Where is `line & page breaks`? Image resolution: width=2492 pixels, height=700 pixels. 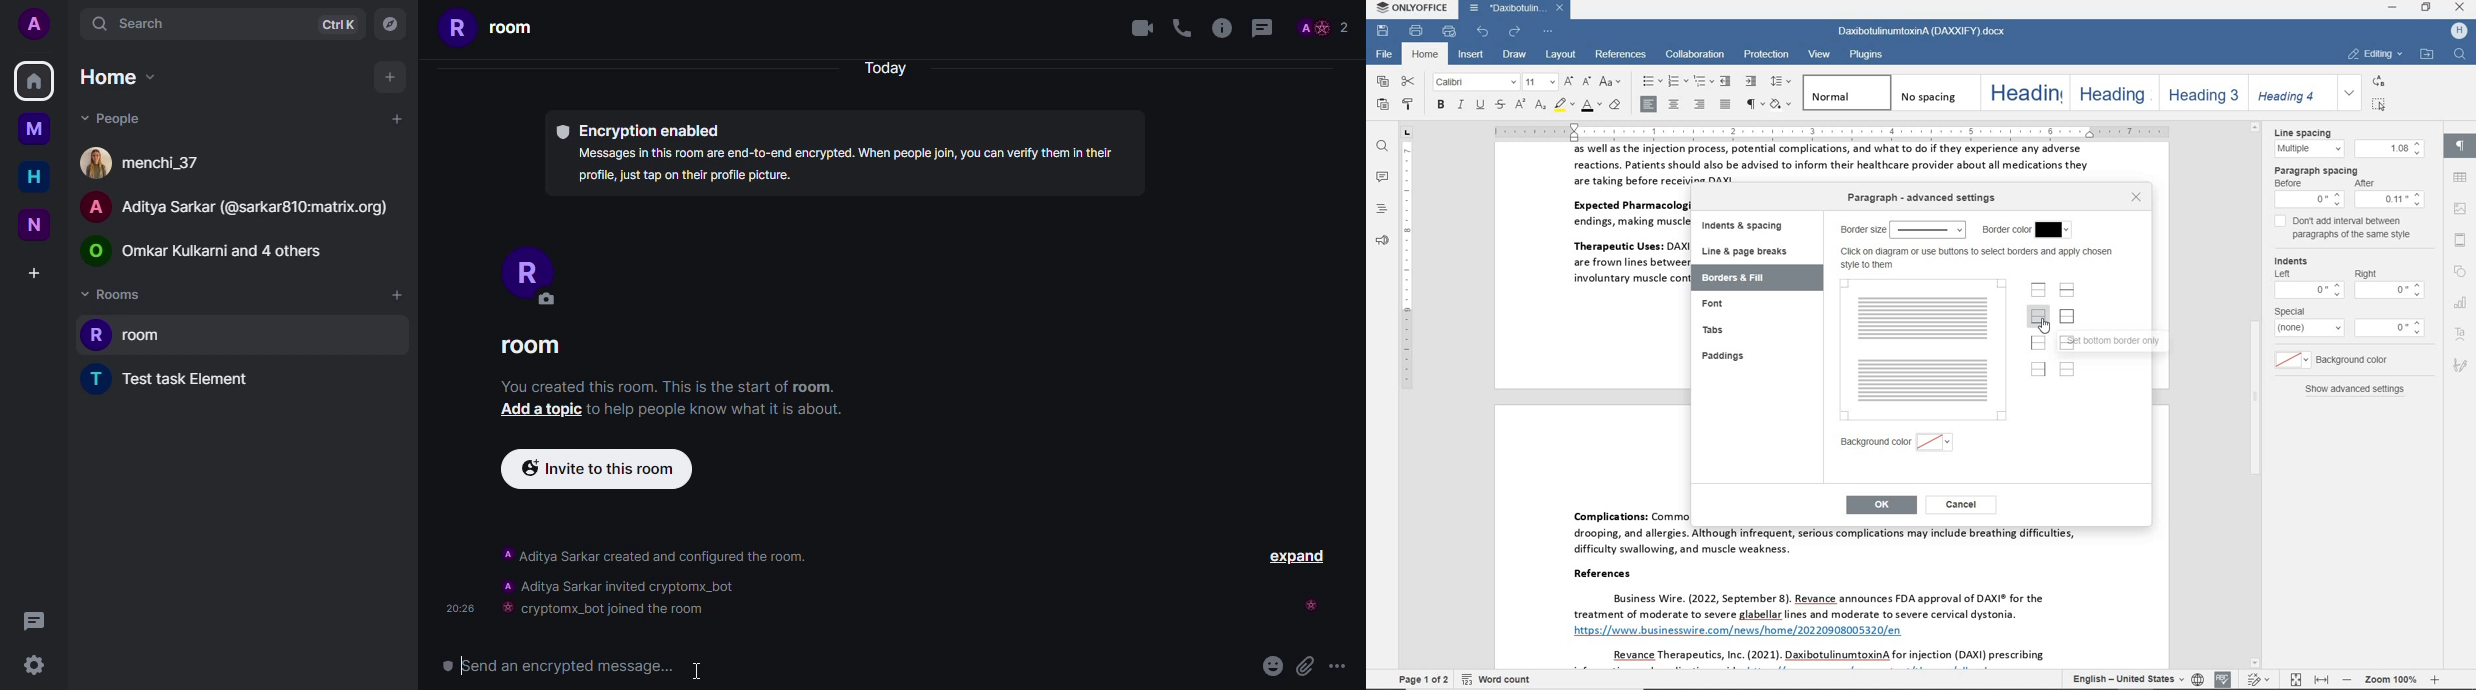 line & page breaks is located at coordinates (1752, 252).